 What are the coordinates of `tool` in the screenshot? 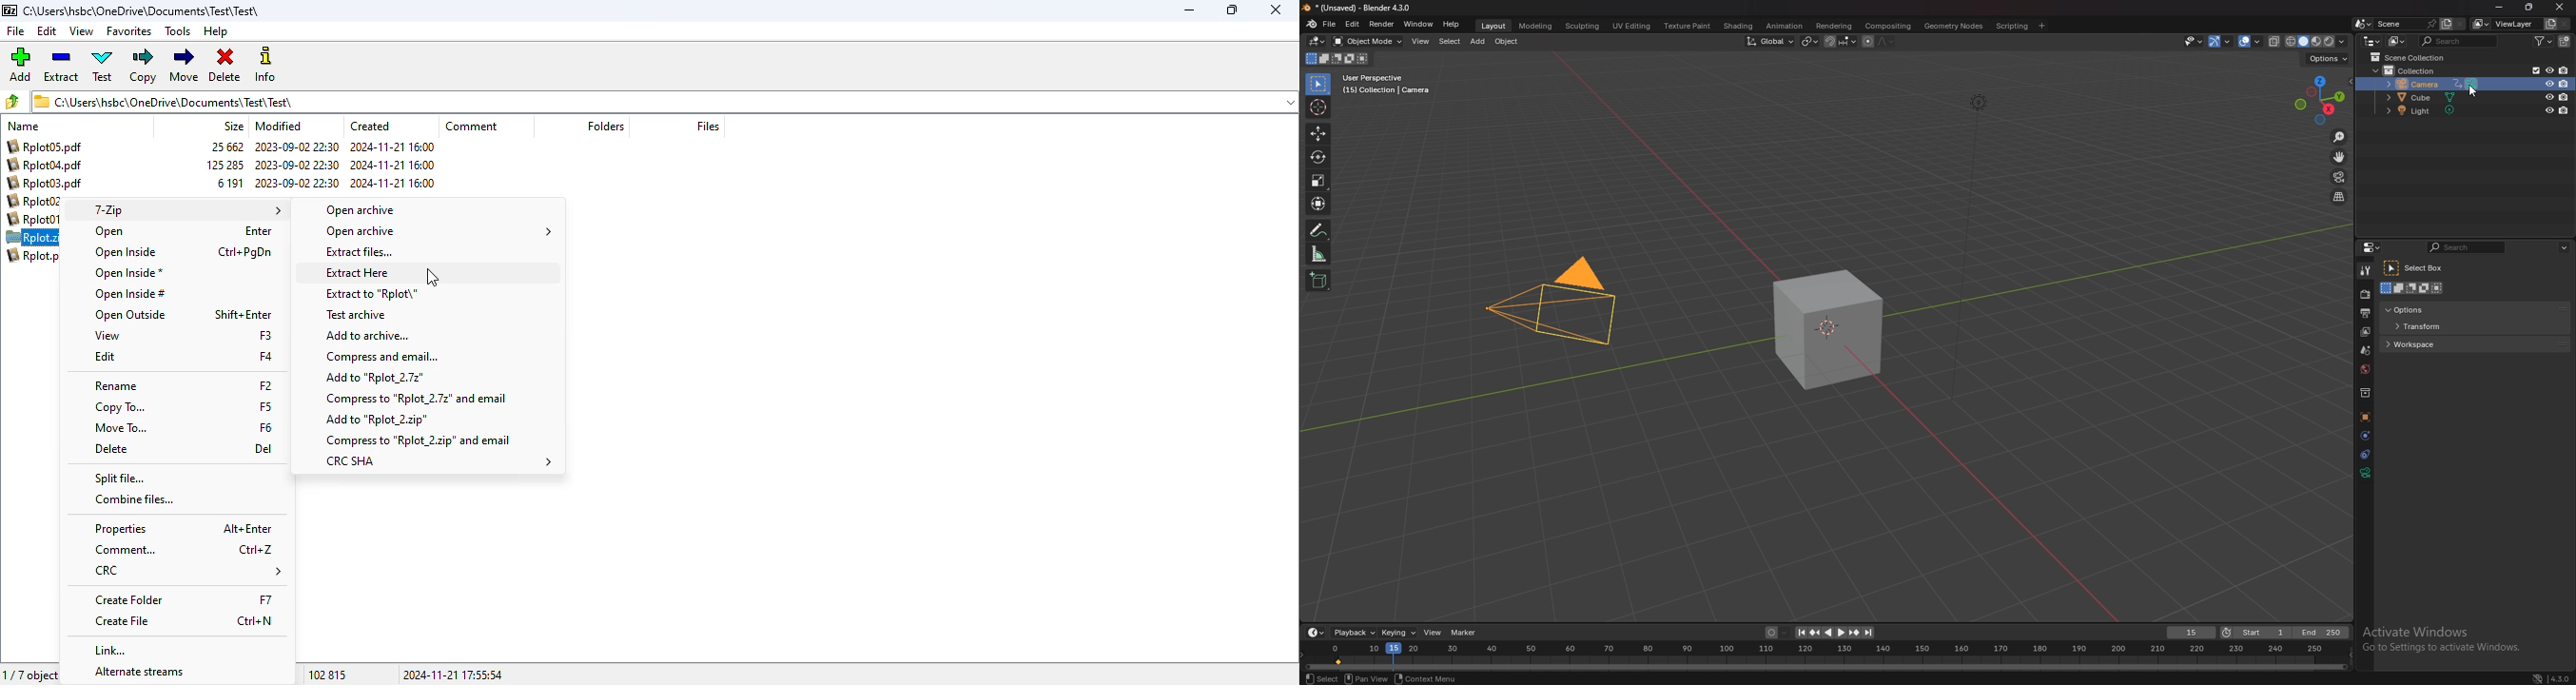 It's located at (2365, 271).